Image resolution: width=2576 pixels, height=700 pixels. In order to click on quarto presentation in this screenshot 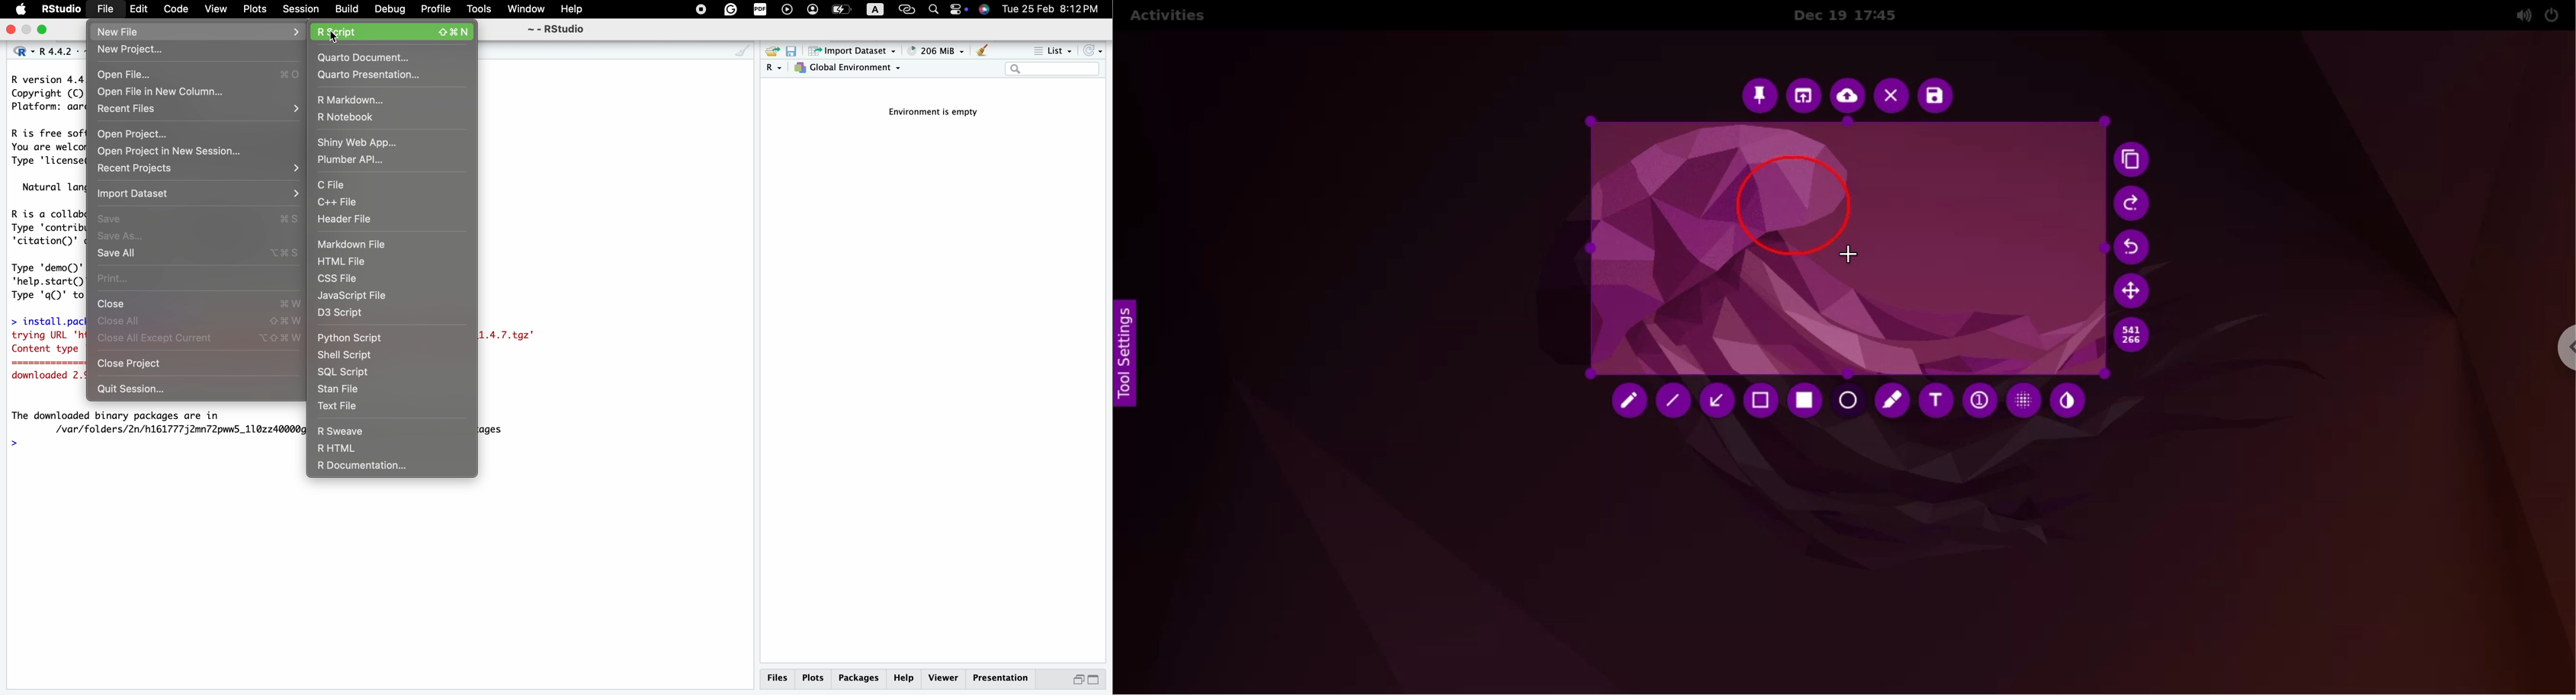, I will do `click(390, 76)`.